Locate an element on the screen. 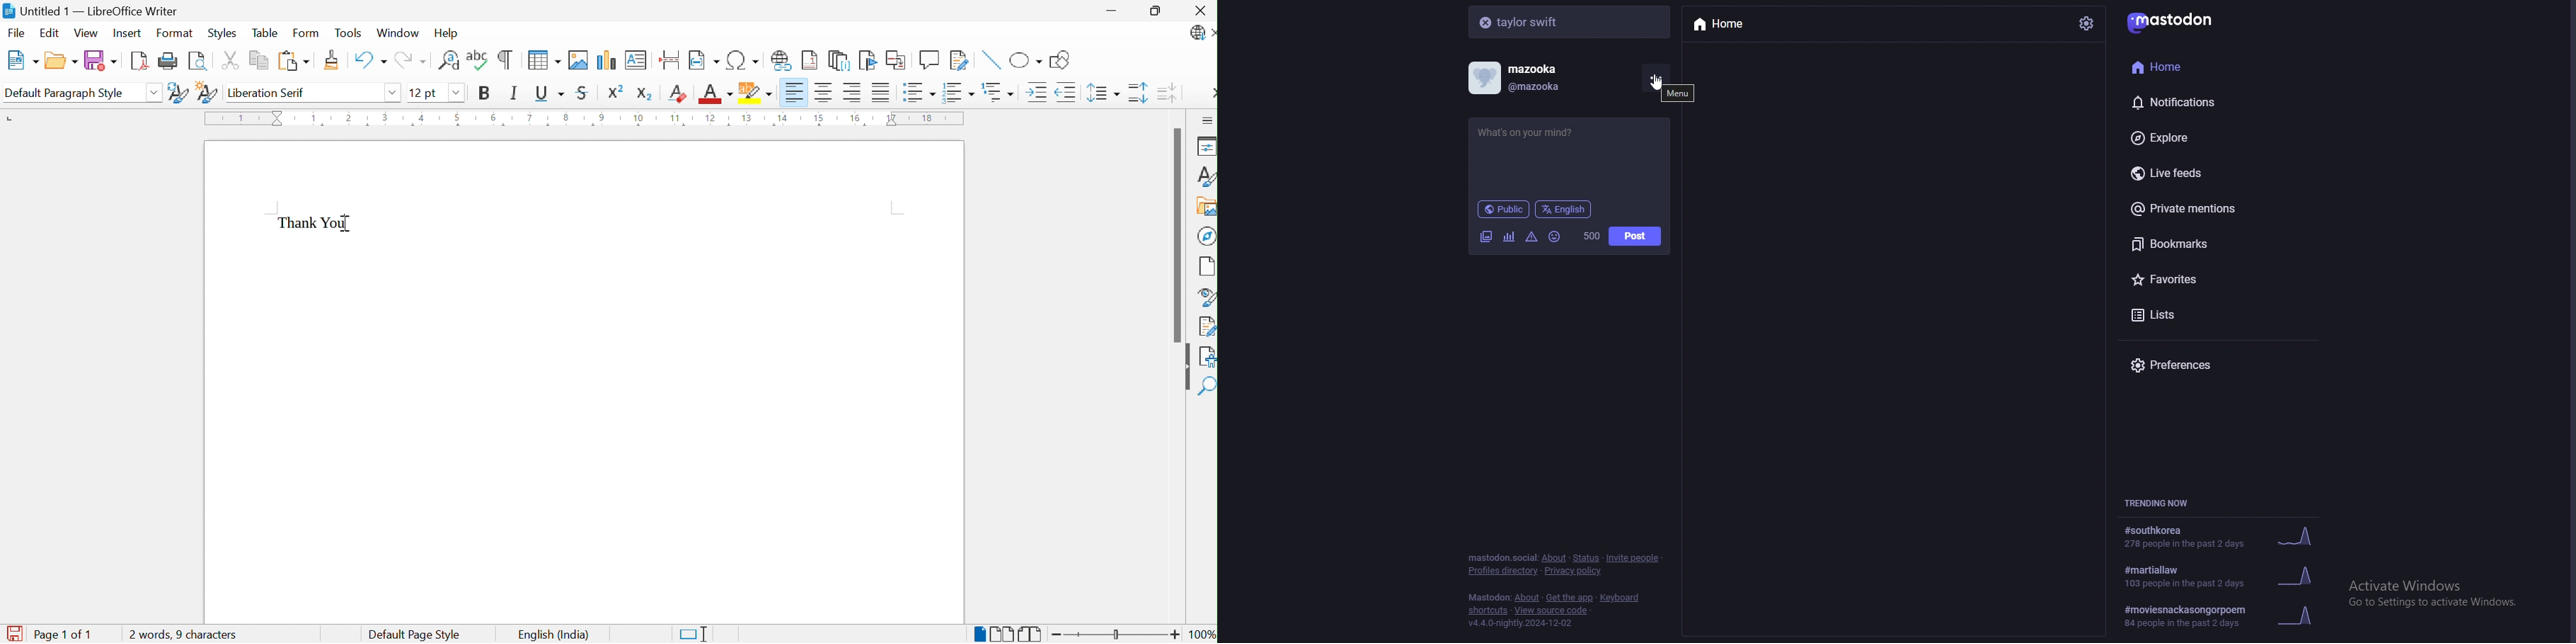 The height and width of the screenshot is (644, 2576). Insert Text Box is located at coordinates (634, 61).